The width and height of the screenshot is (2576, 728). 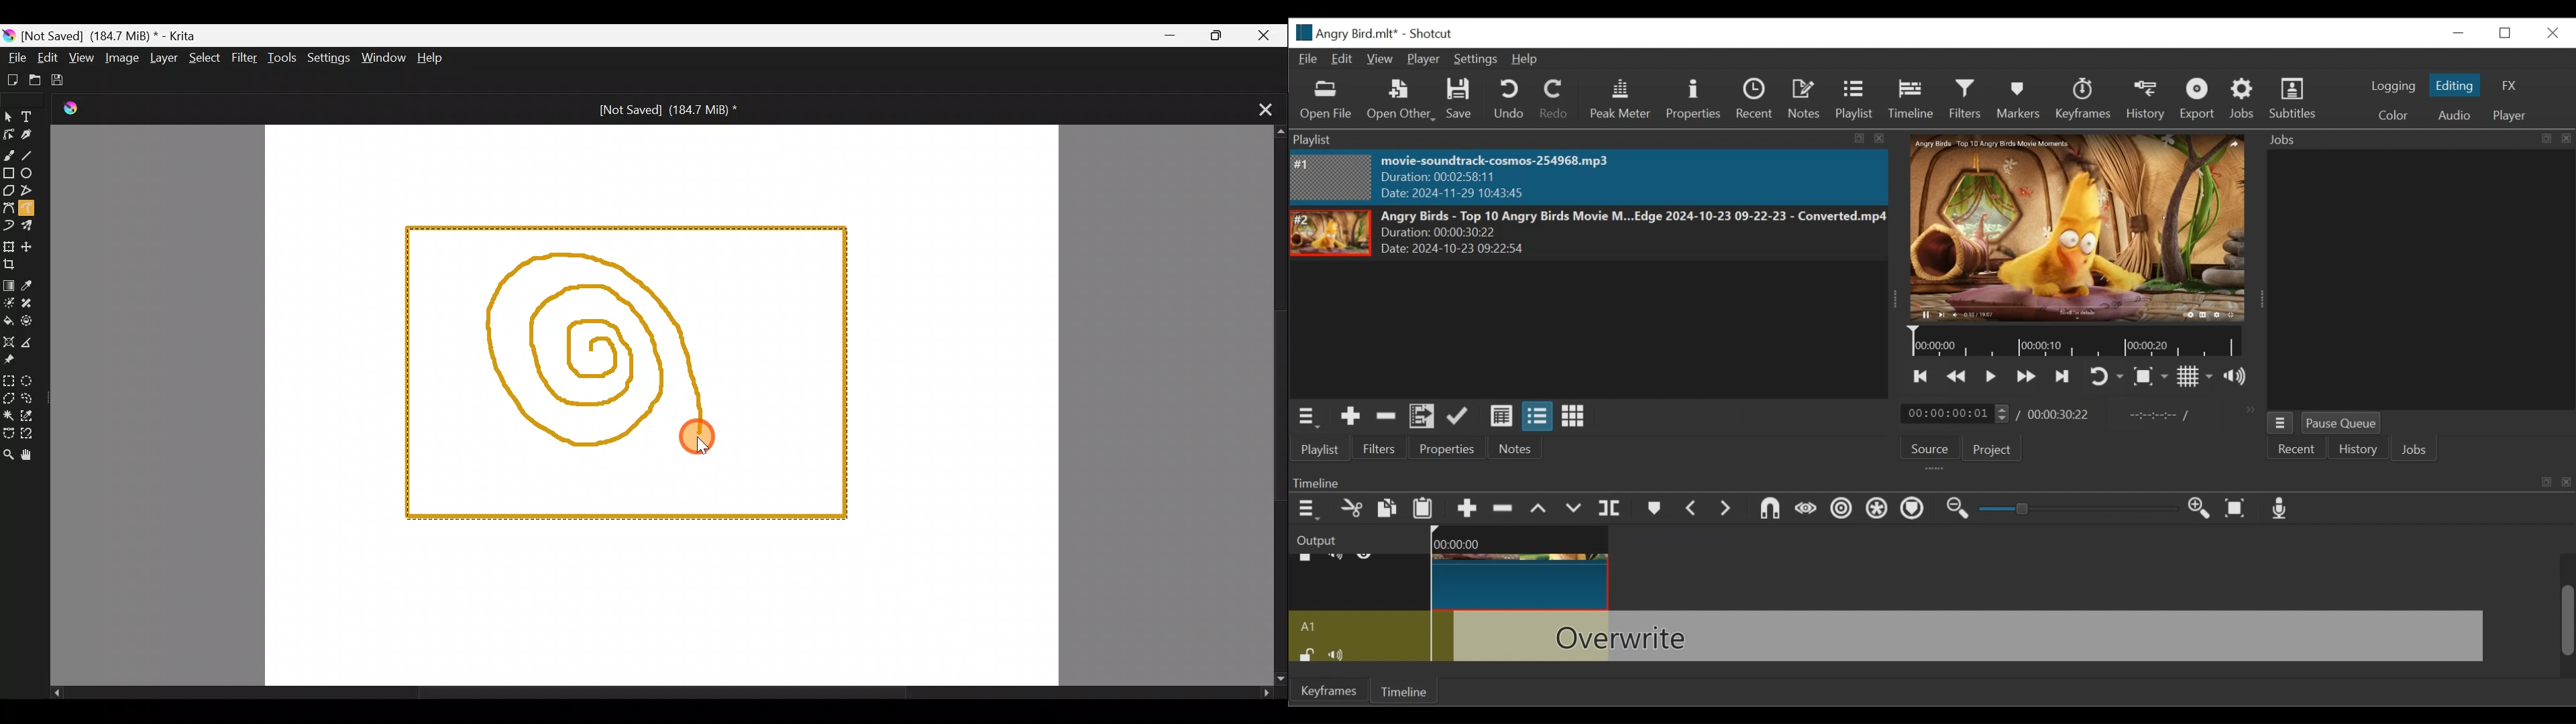 What do you see at coordinates (1503, 509) in the screenshot?
I see `Ripple Delete` at bounding box center [1503, 509].